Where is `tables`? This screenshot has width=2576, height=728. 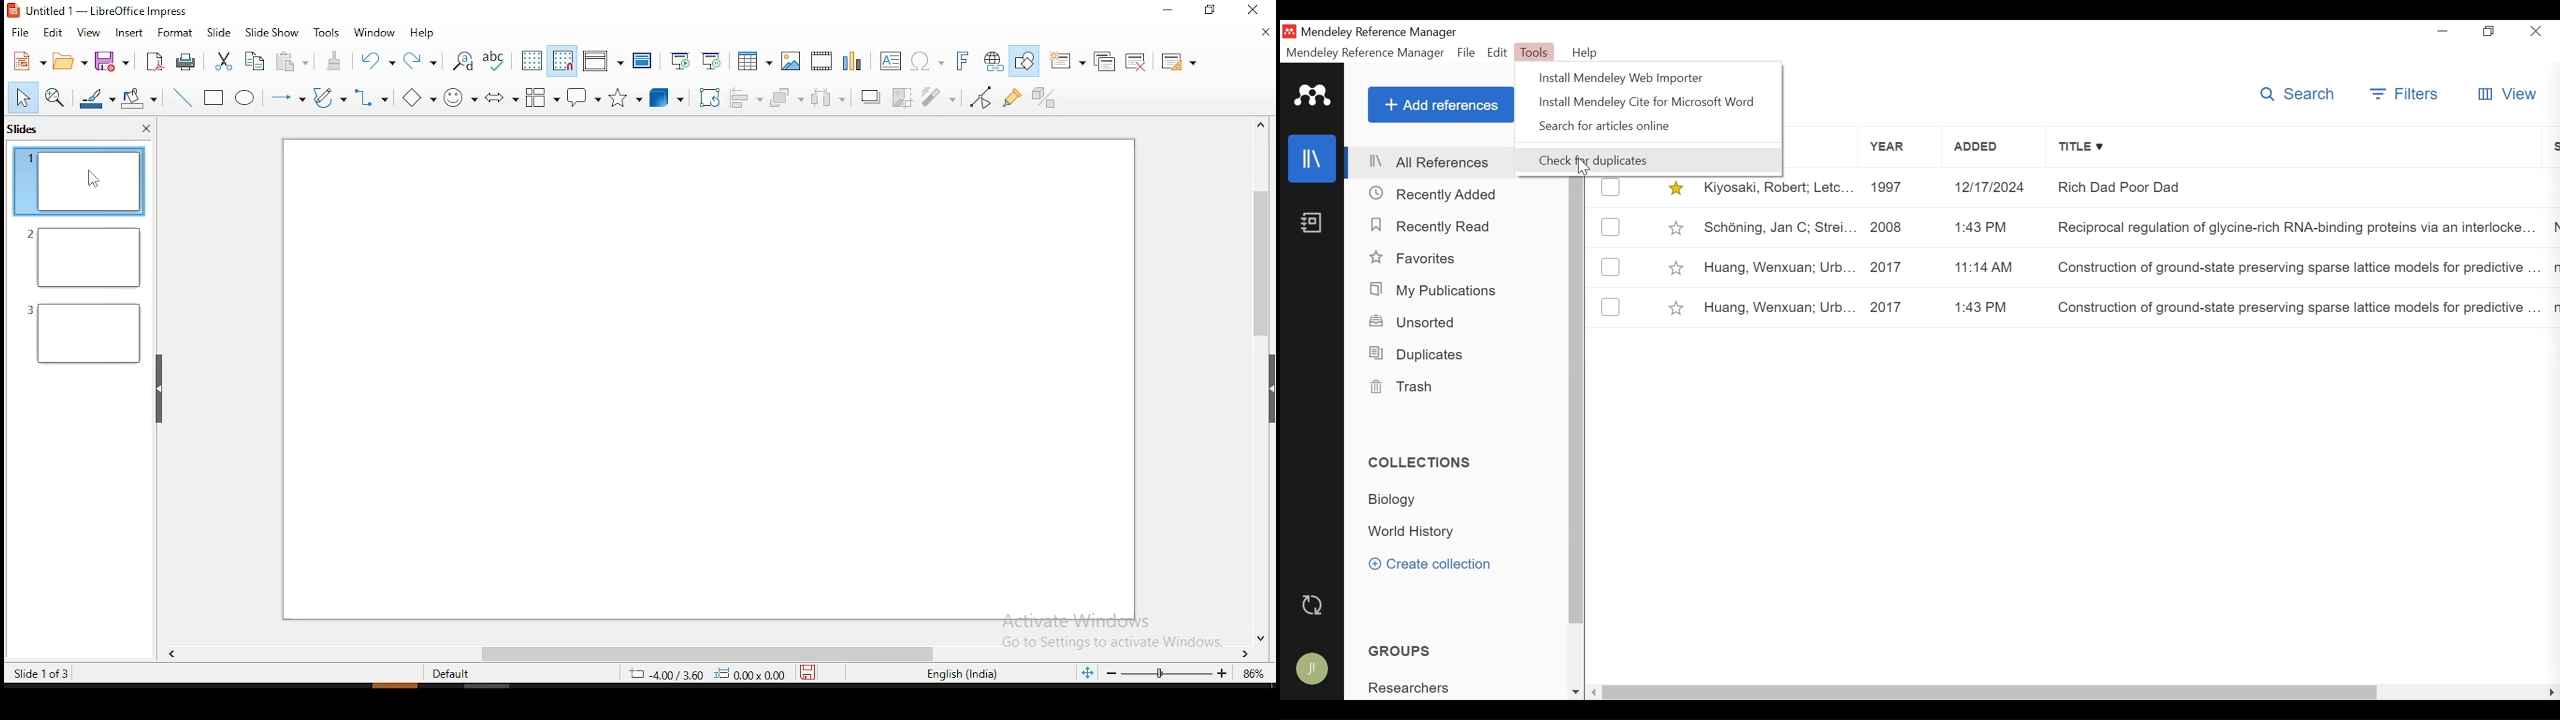 tables is located at coordinates (754, 61).